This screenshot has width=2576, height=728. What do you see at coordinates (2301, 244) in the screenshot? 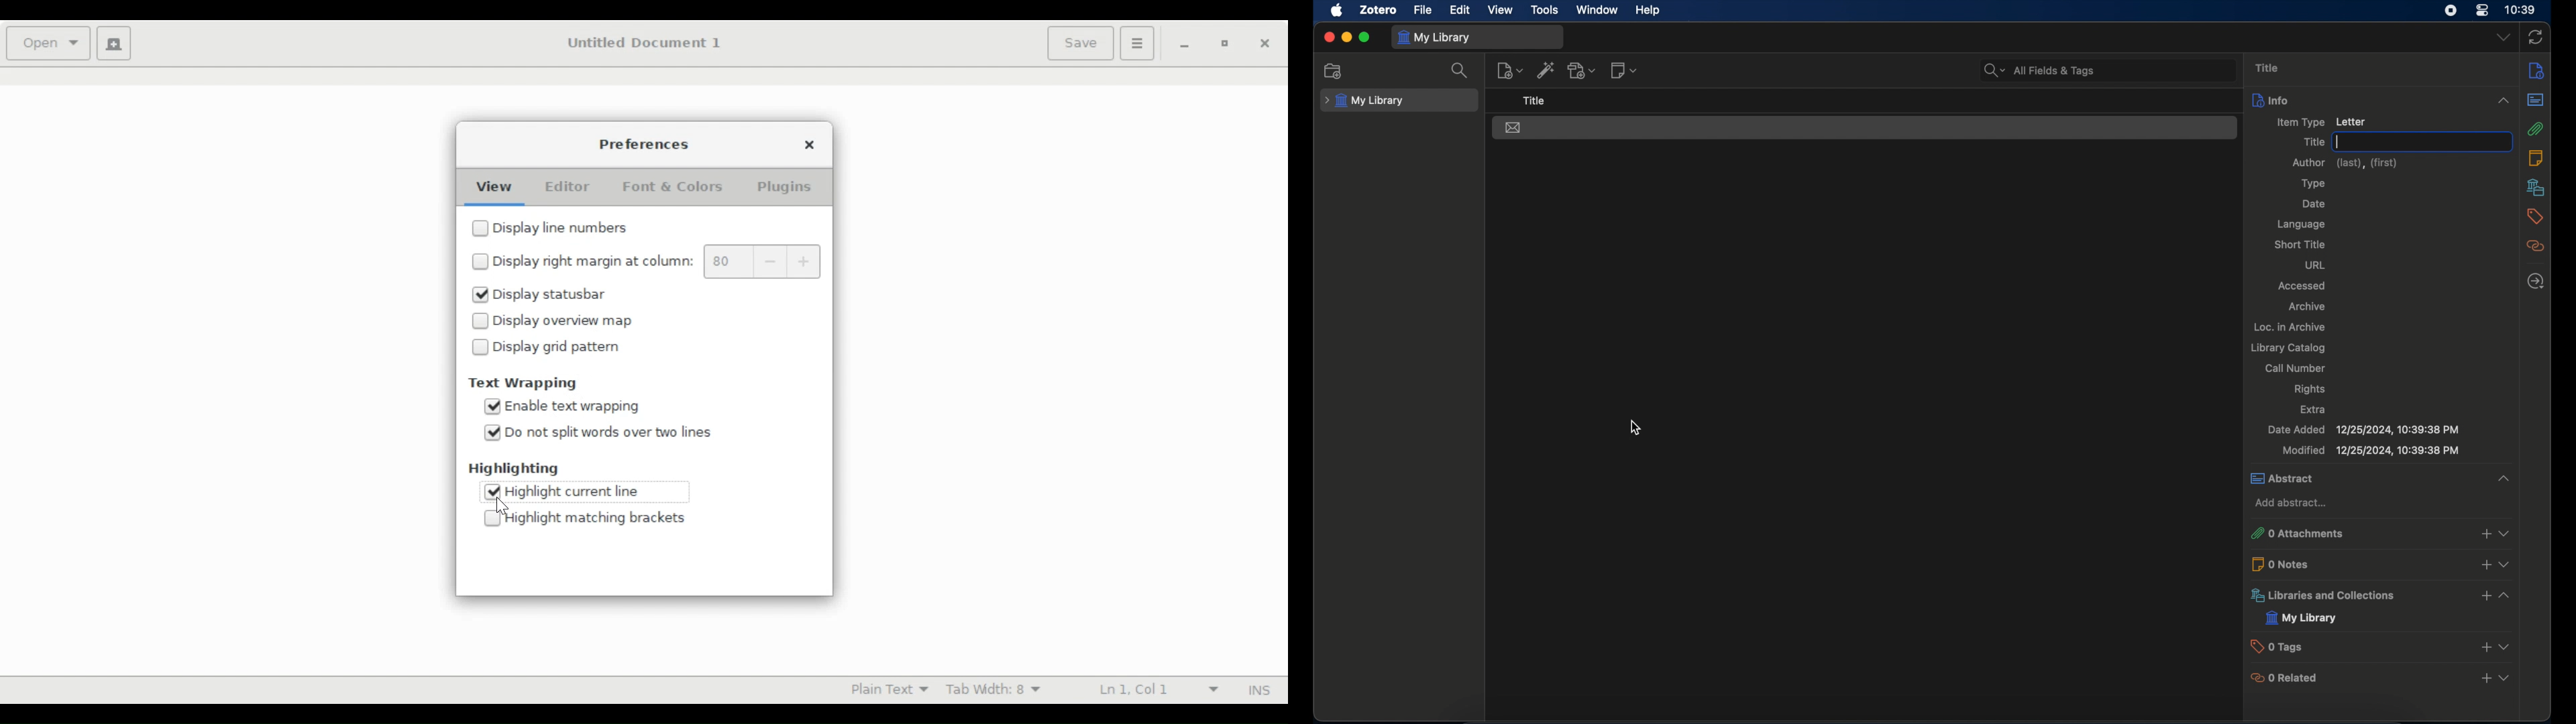
I see `short title` at bounding box center [2301, 244].